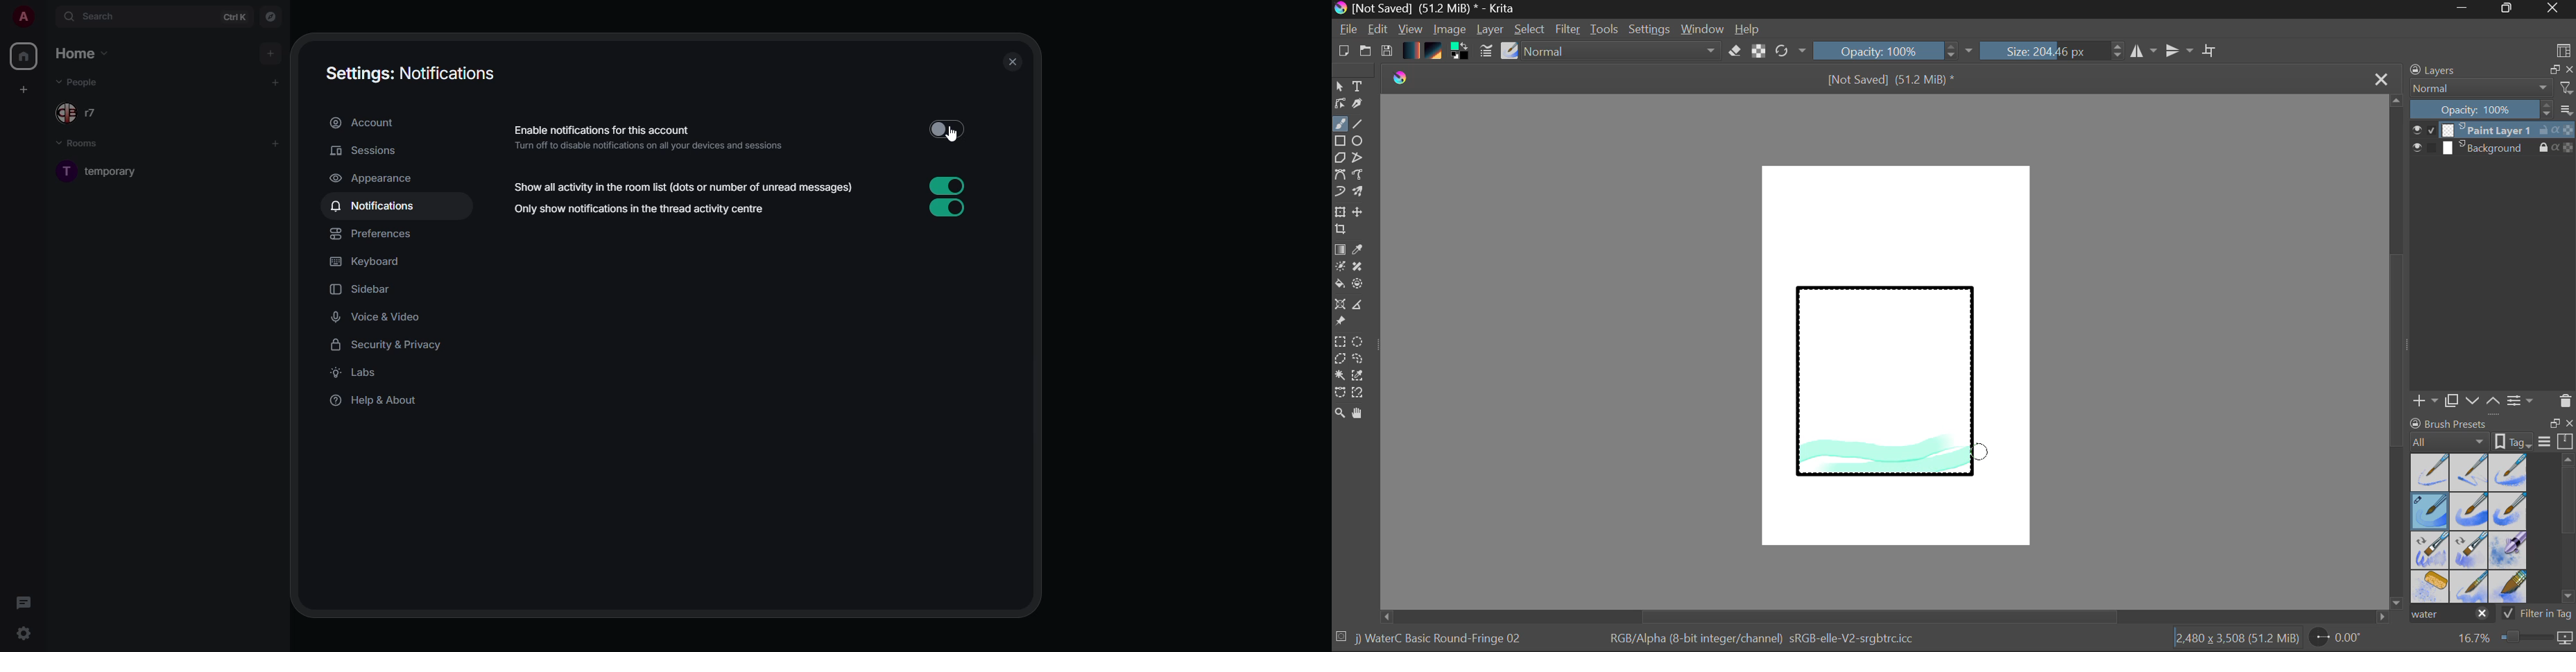 This screenshot has height=672, width=2576. Describe the element at coordinates (1342, 229) in the screenshot. I see `Crop` at that location.